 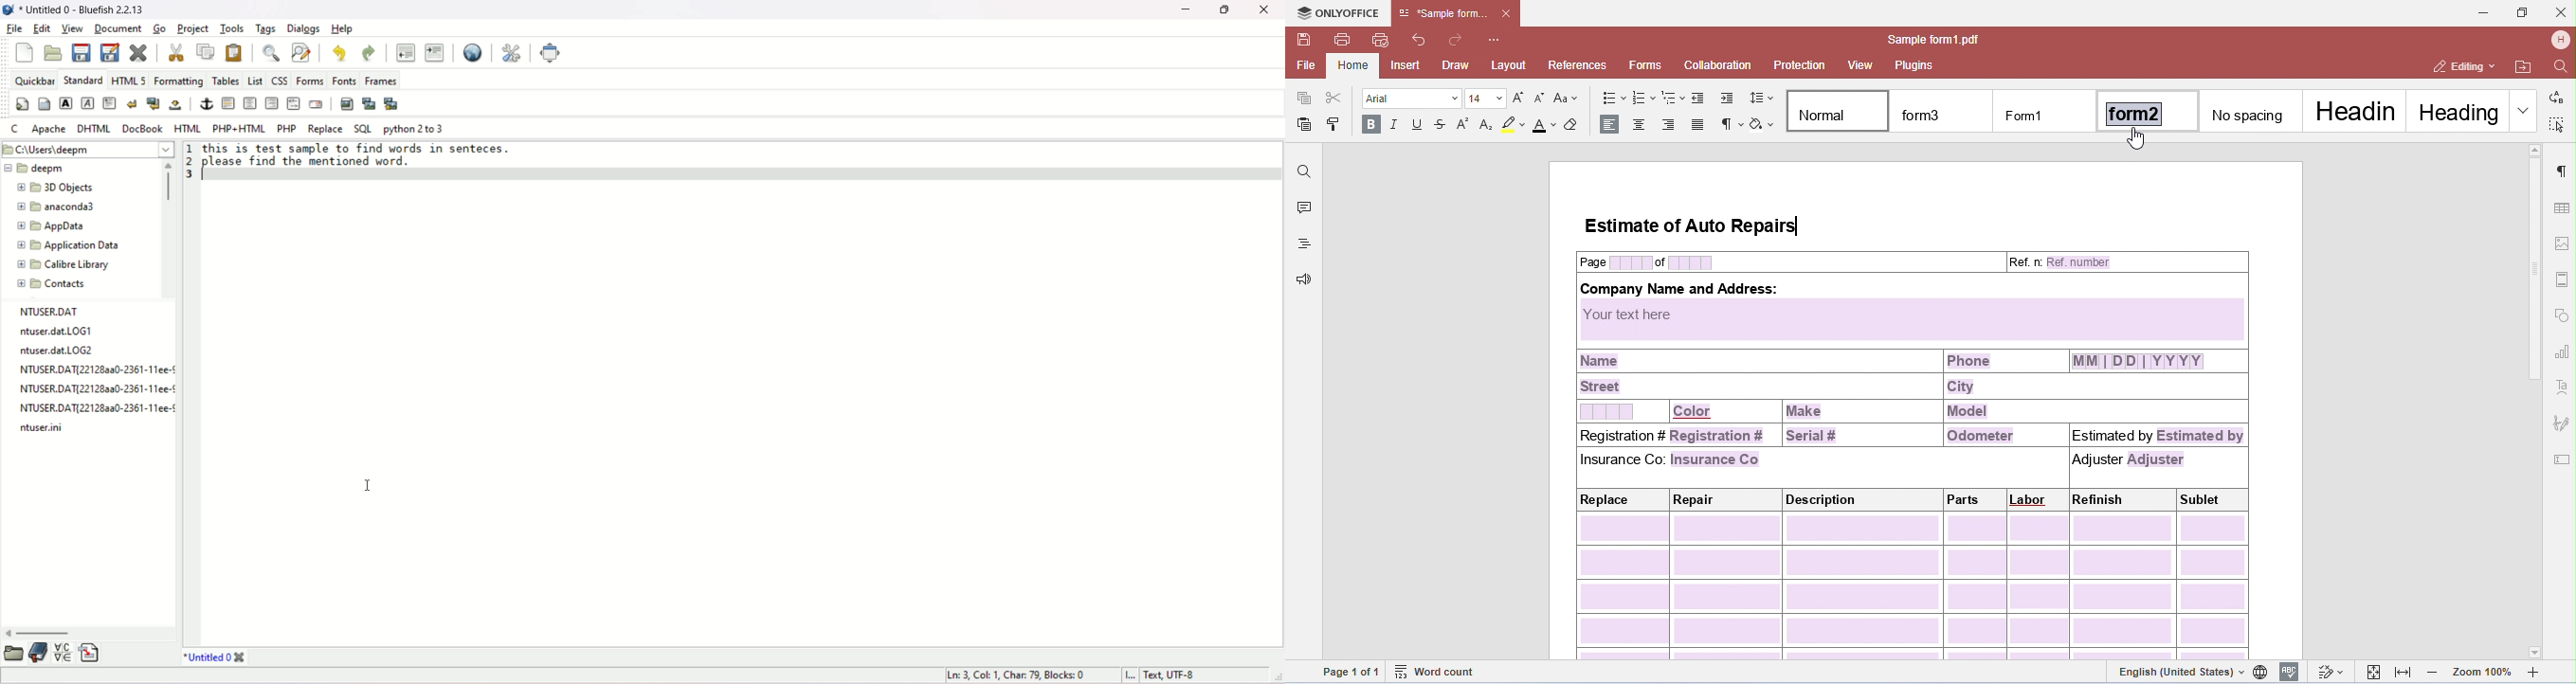 I want to click on copy, so click(x=204, y=51).